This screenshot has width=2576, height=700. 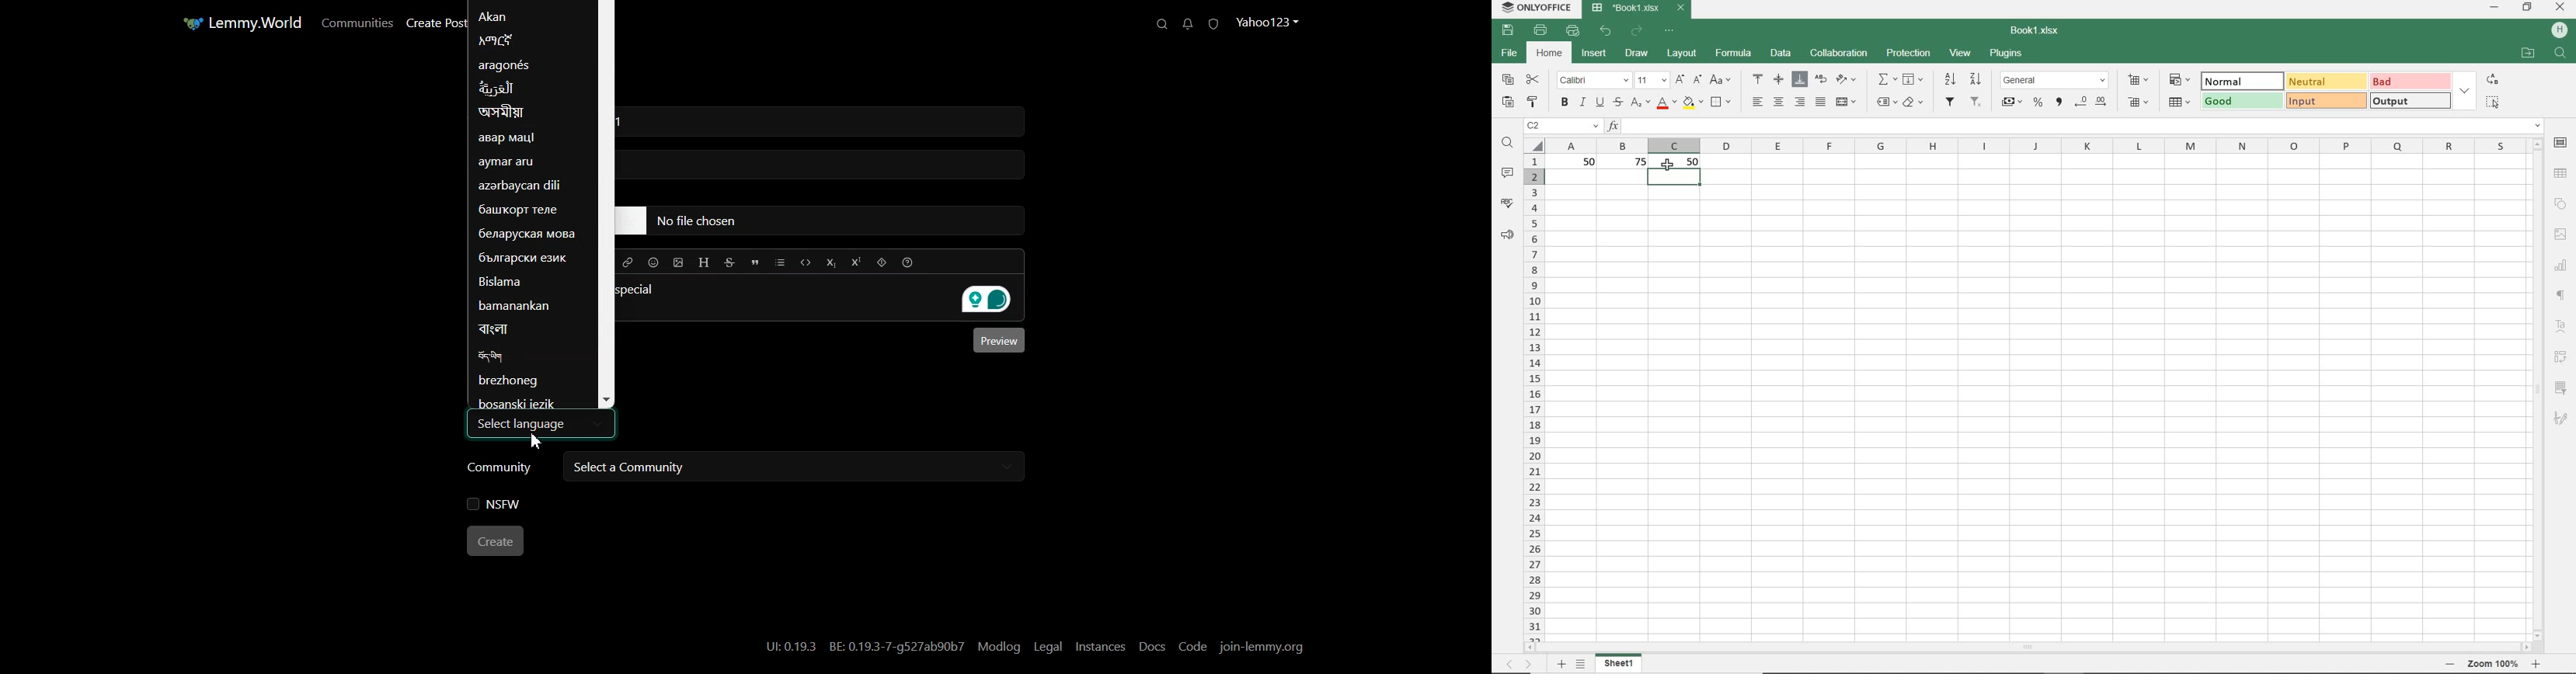 I want to click on font size, so click(x=1652, y=81).